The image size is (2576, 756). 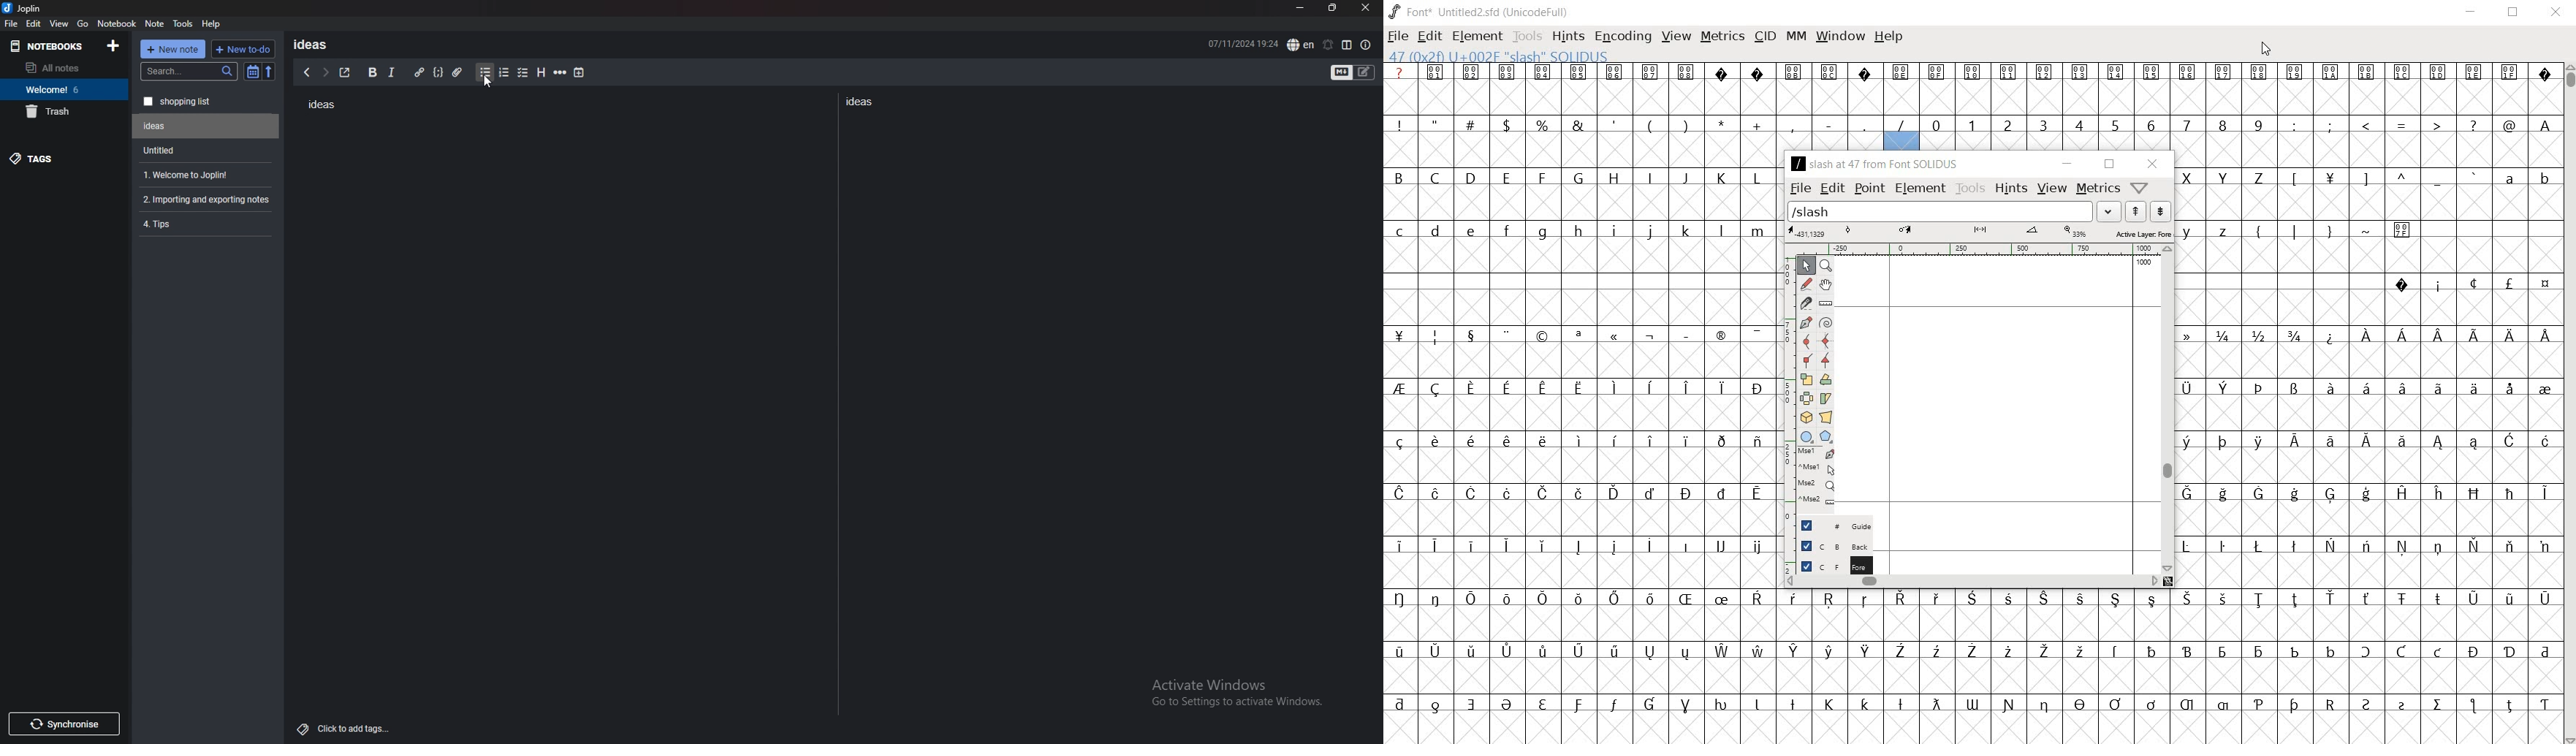 I want to click on flip the selection, so click(x=1806, y=399).